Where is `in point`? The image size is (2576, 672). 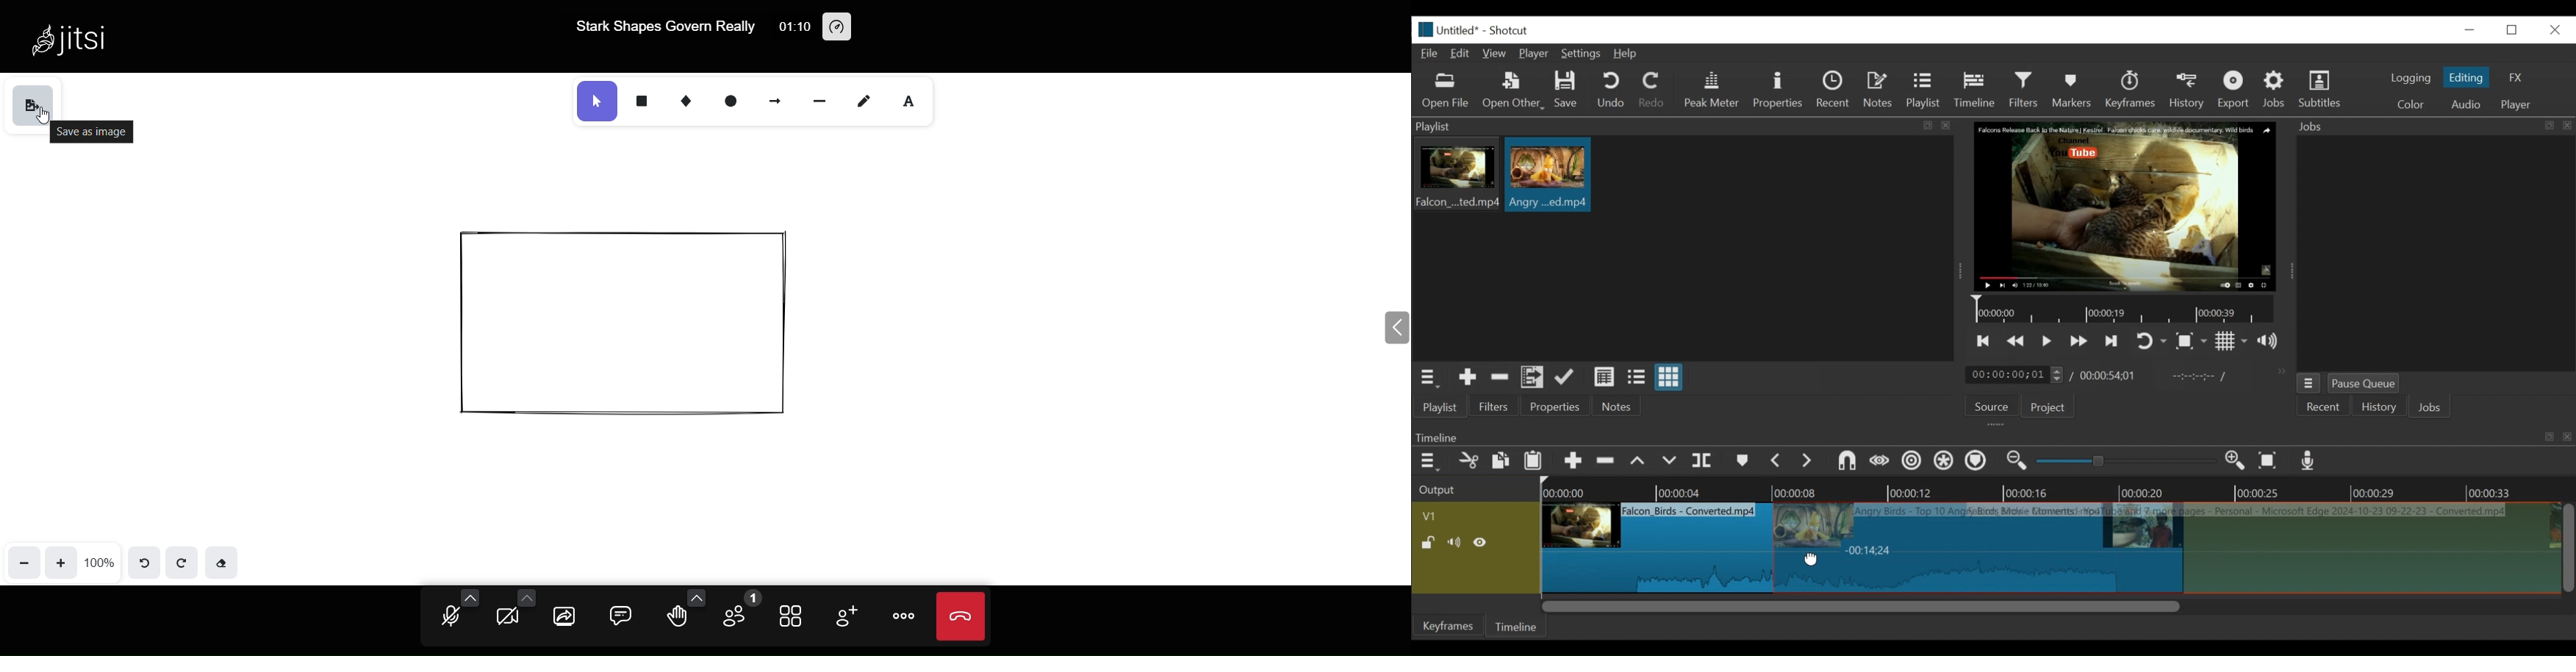
in point is located at coordinates (2197, 378).